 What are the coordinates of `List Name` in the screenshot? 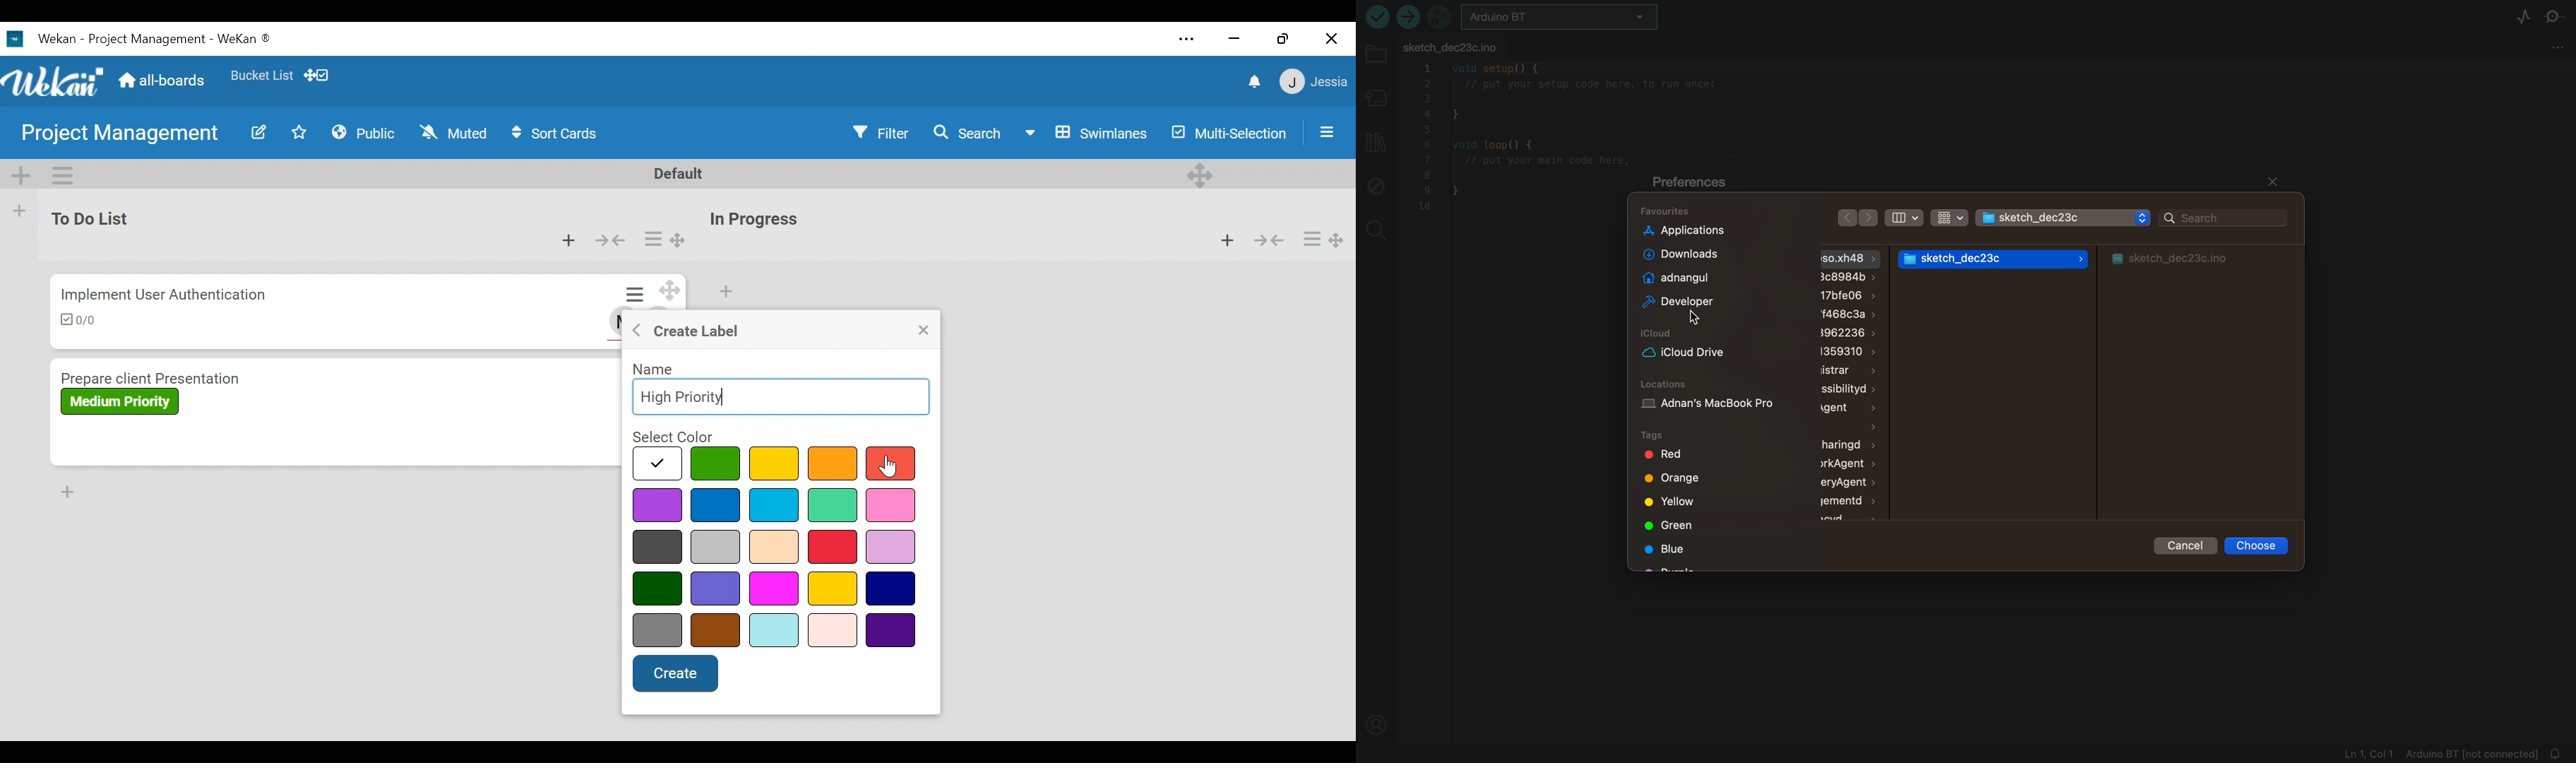 It's located at (88, 218).